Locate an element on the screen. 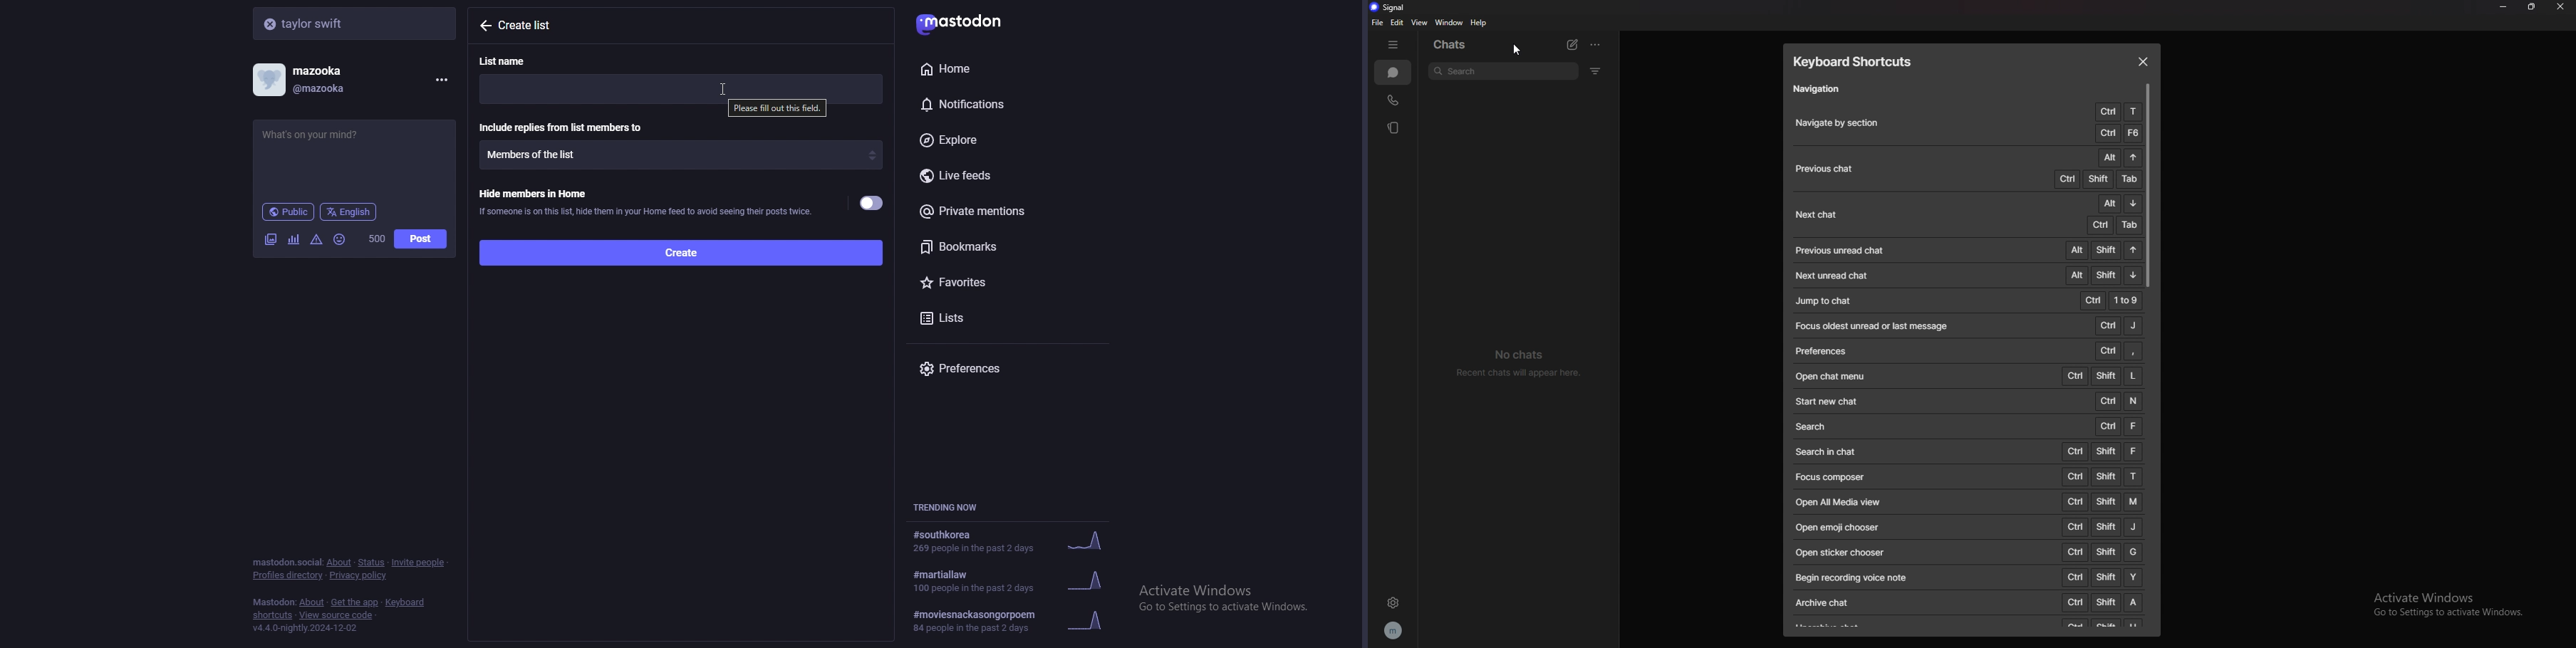  stories is located at coordinates (1392, 128).